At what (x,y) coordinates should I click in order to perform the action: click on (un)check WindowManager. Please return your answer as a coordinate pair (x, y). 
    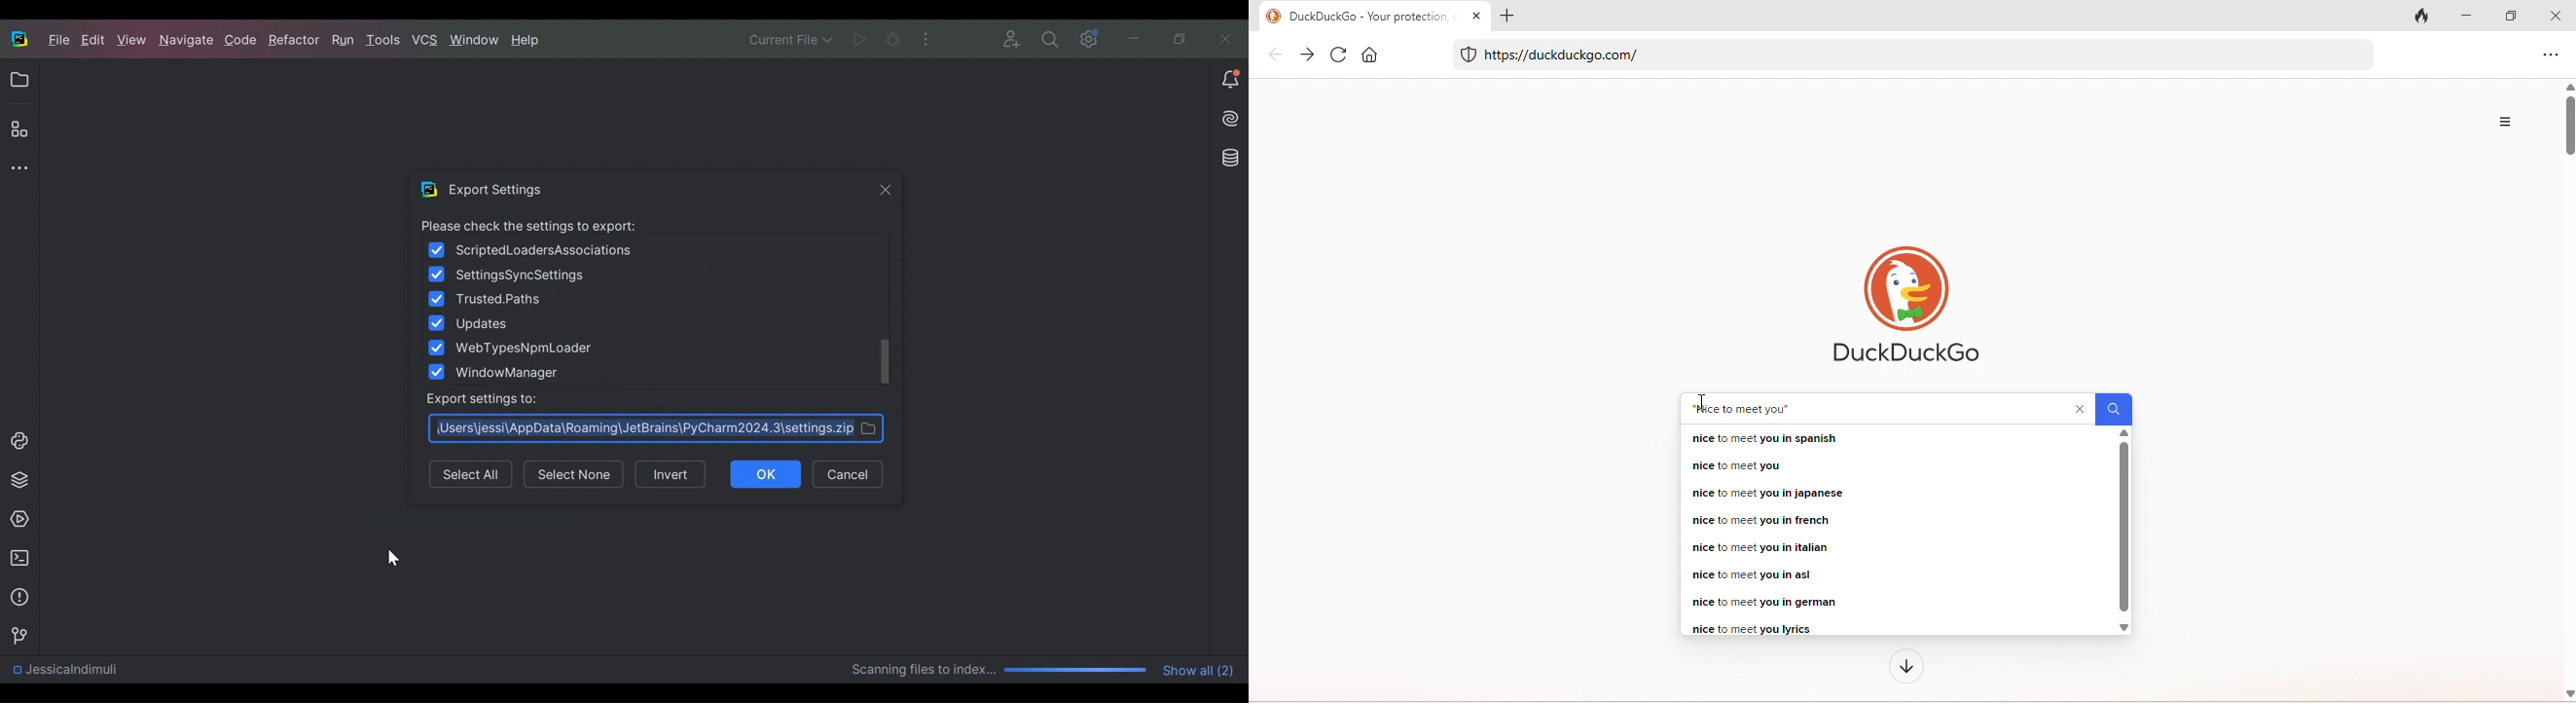
    Looking at the image, I should click on (502, 374).